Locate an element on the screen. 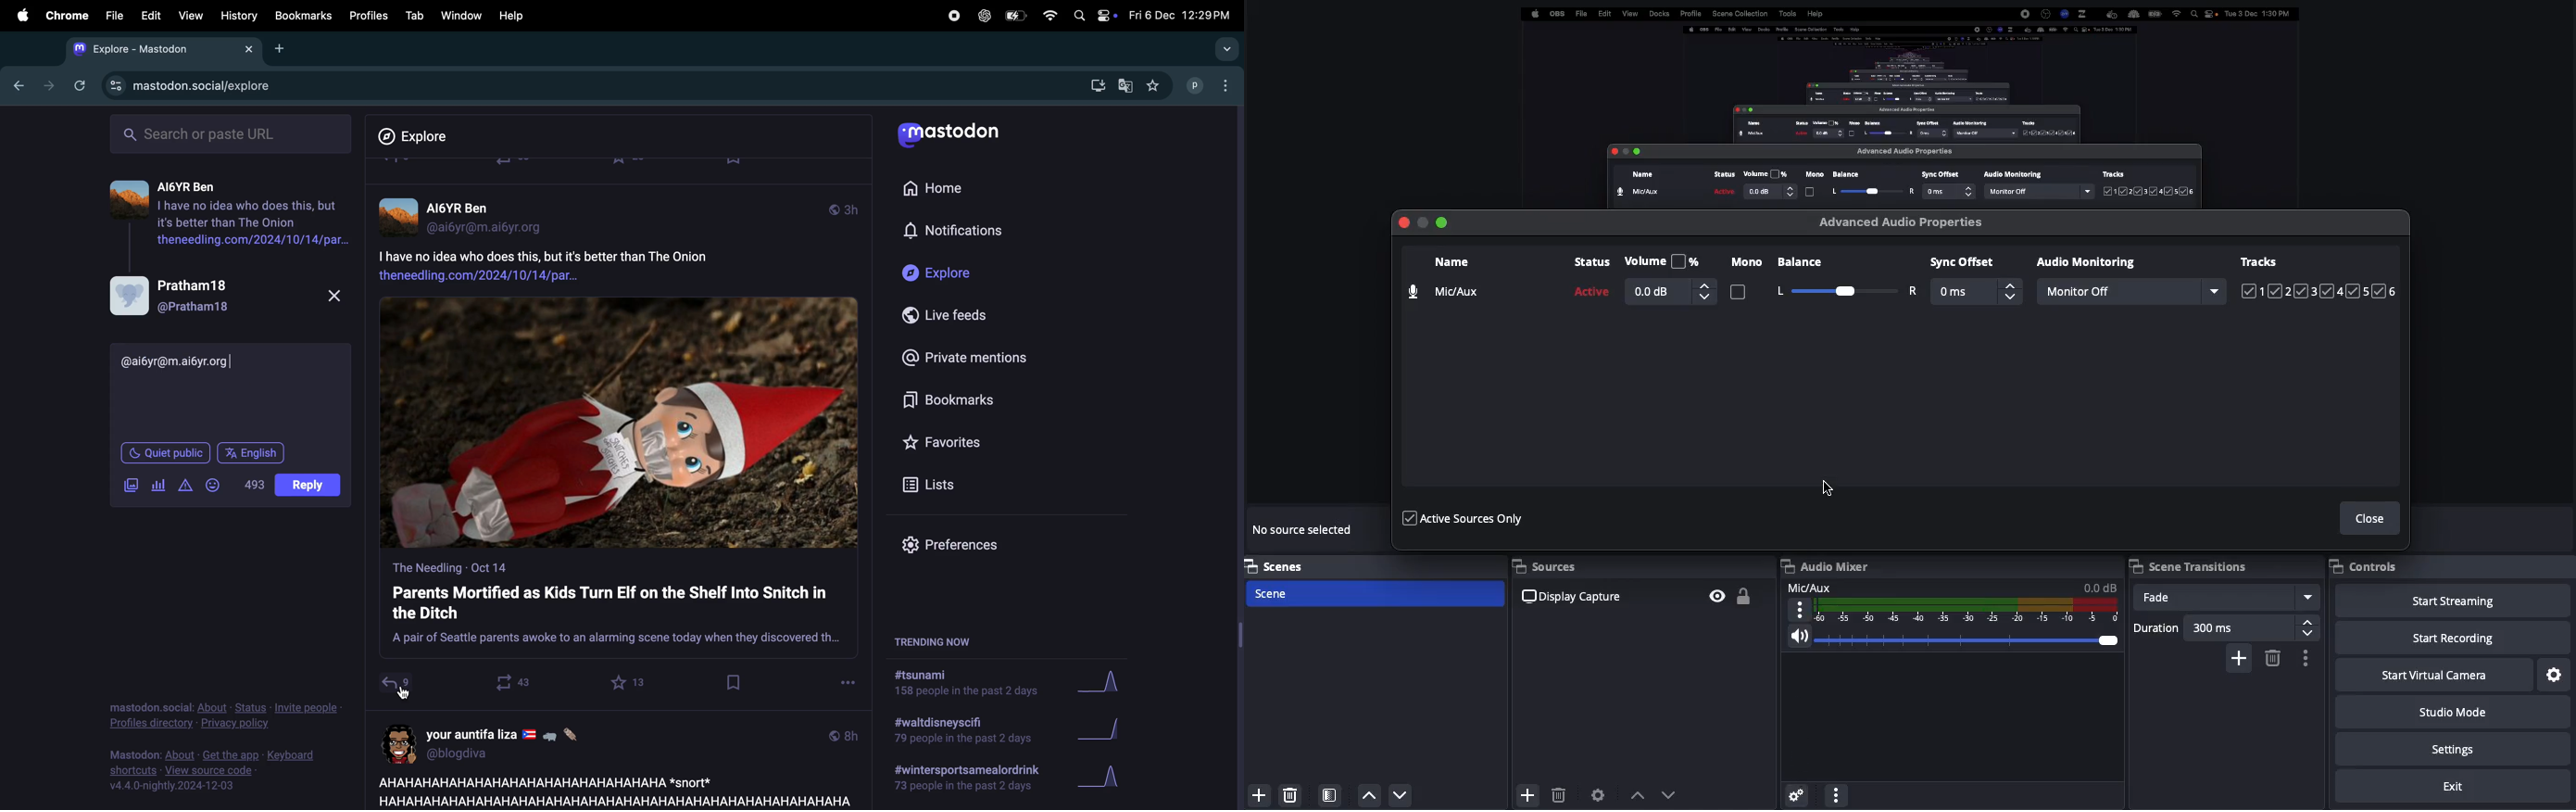  Balance is located at coordinates (1845, 275).